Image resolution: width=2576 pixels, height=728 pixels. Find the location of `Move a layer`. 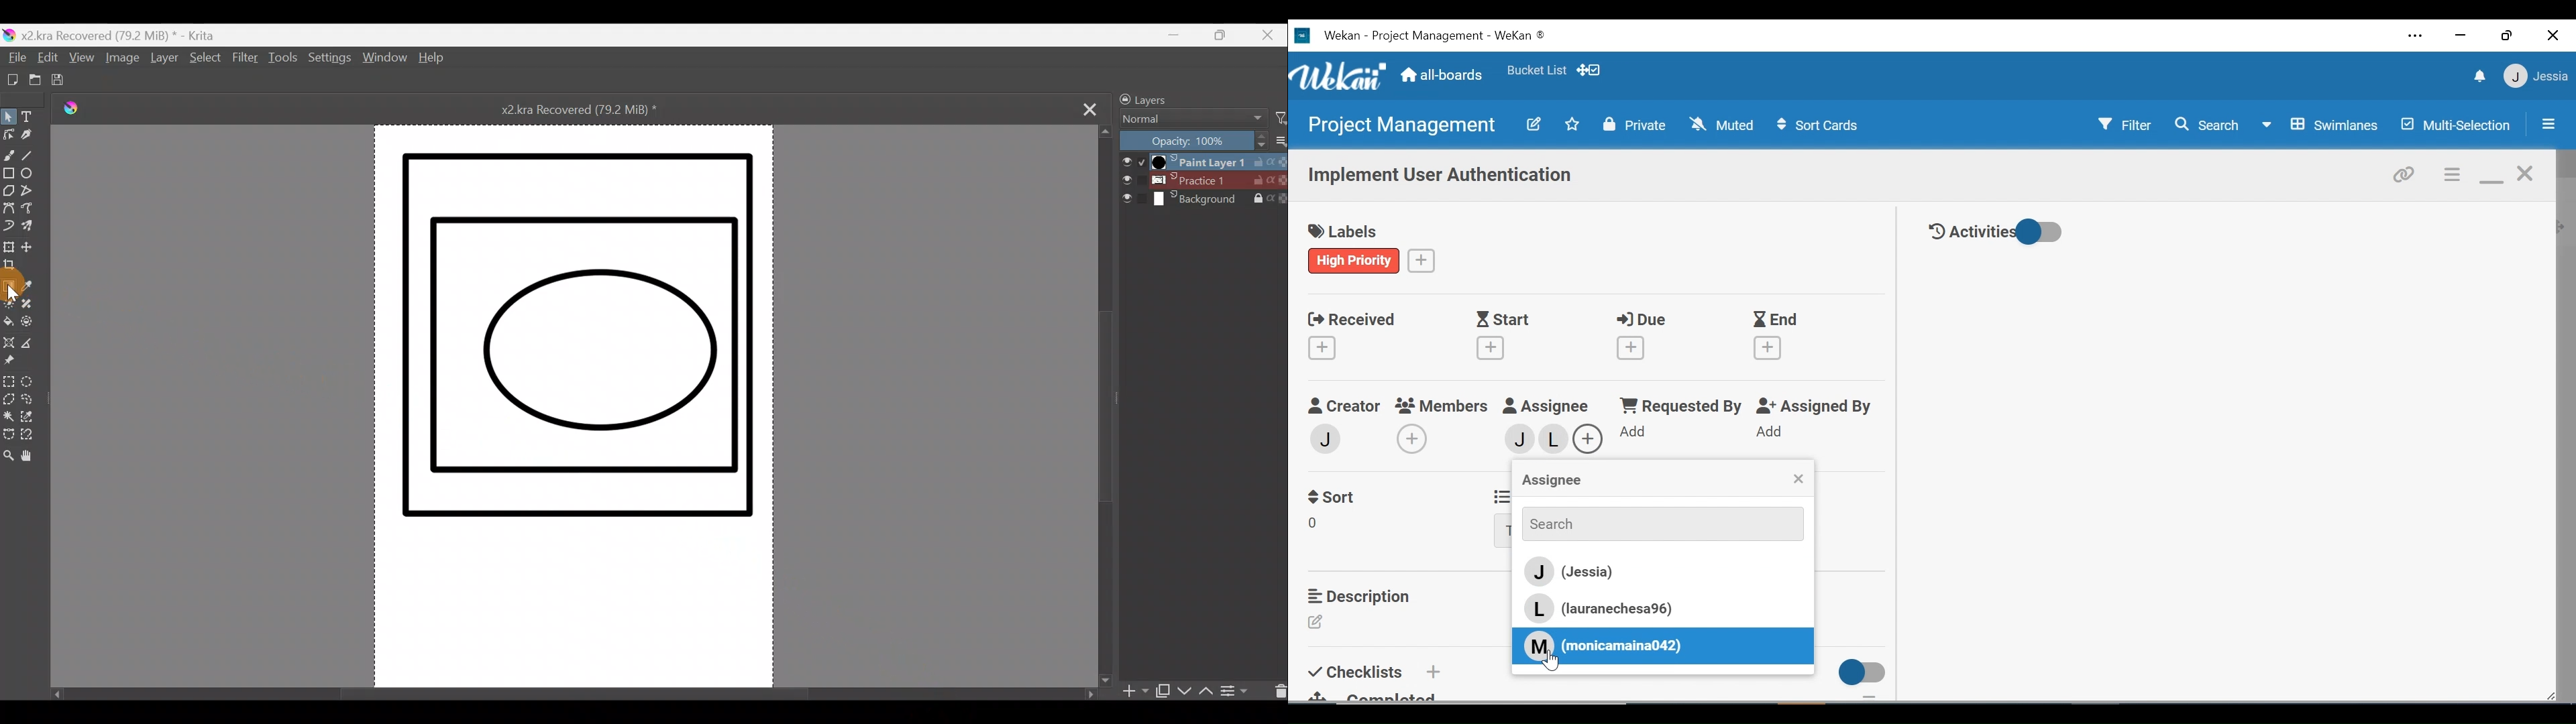

Move a layer is located at coordinates (34, 247).